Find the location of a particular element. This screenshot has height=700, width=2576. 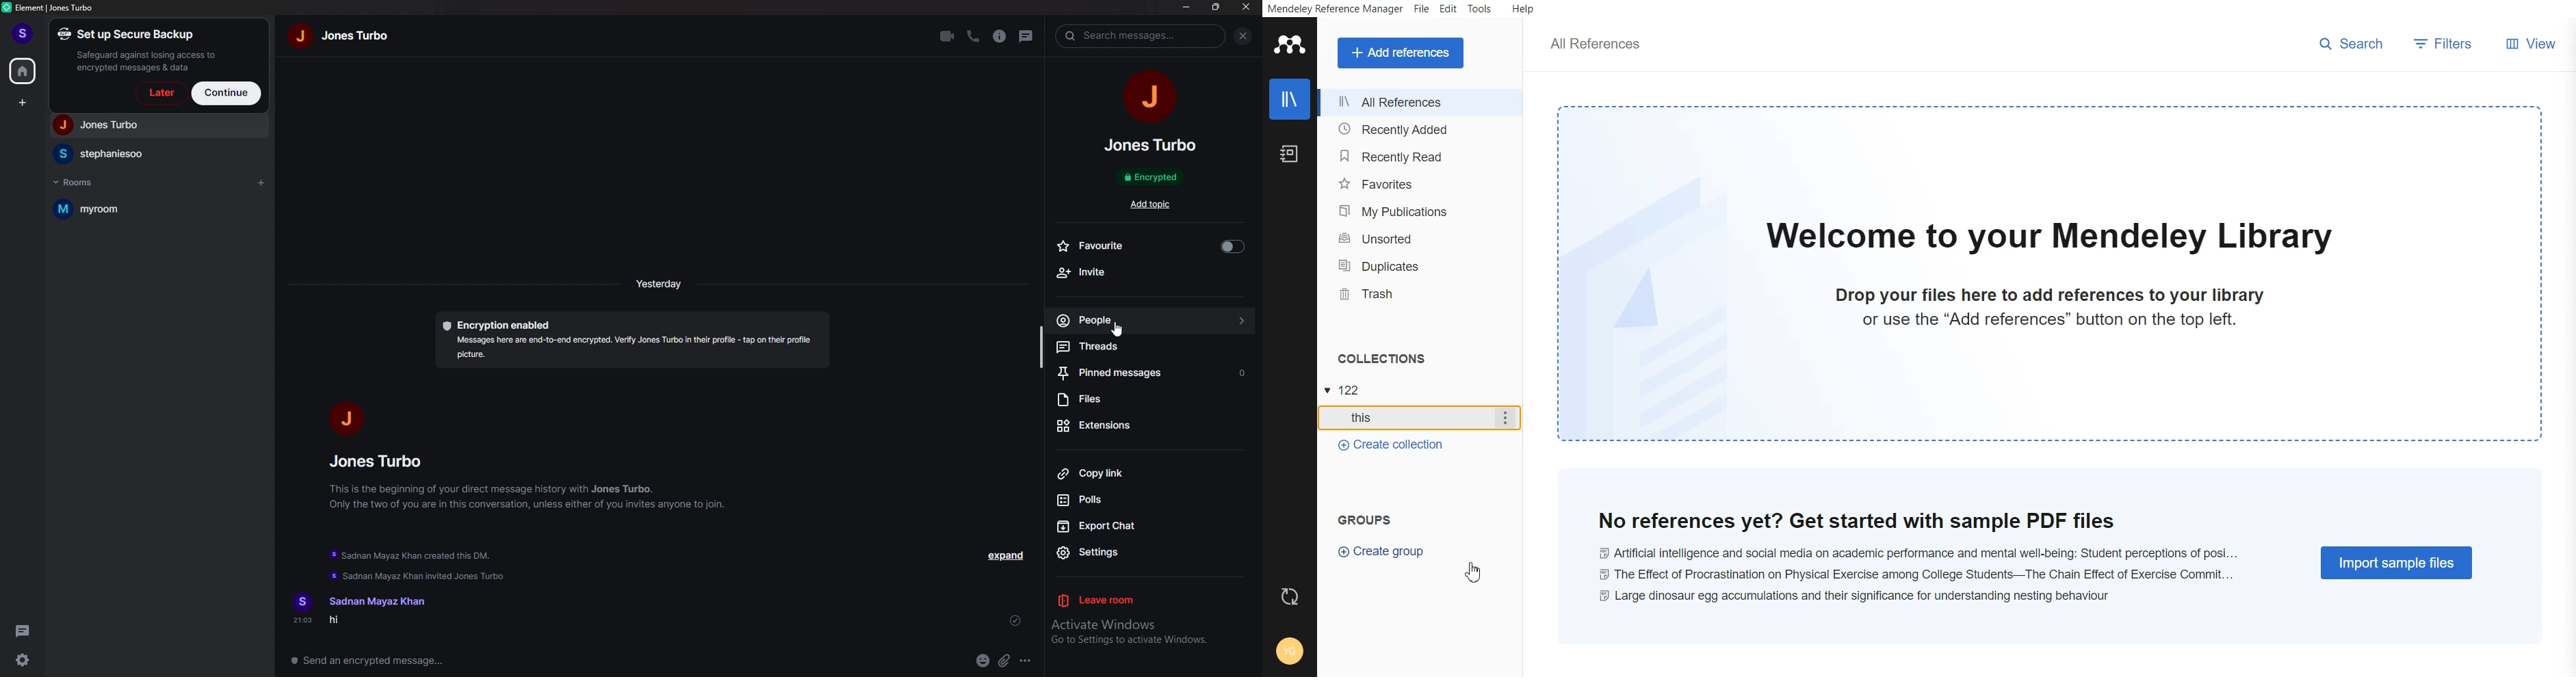

attachment is located at coordinates (1006, 661).